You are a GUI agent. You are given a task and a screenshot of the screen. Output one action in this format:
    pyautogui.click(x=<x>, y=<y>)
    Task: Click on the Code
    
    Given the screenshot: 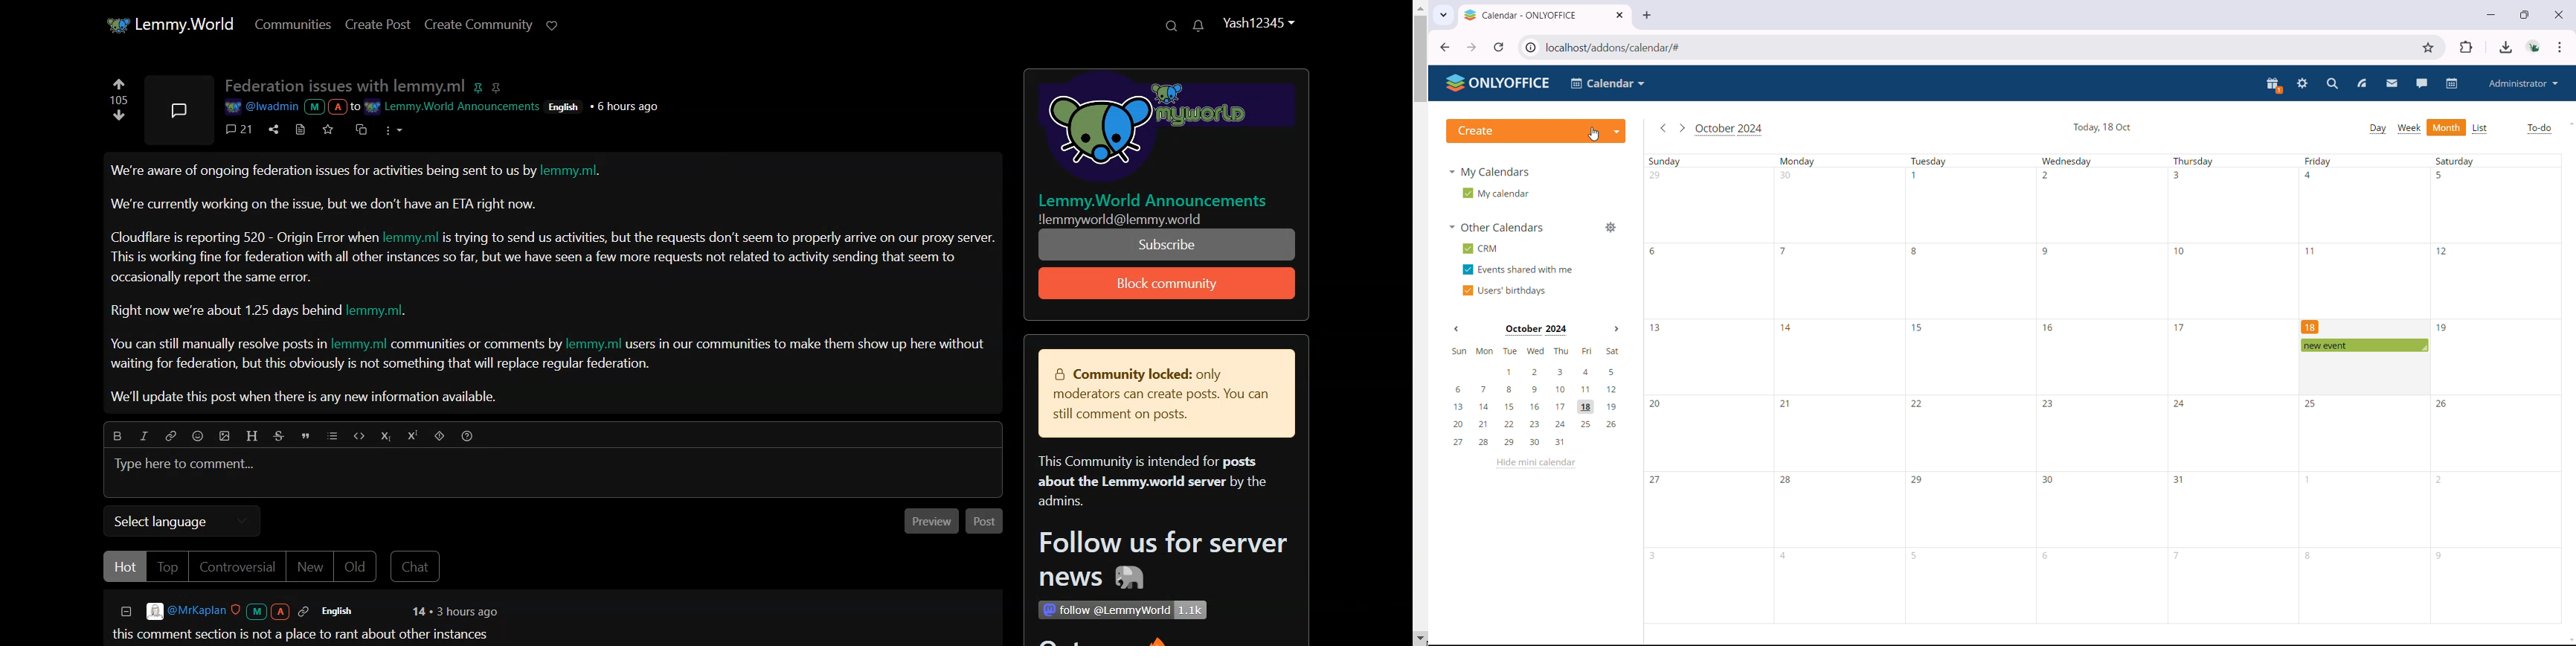 What is the action you would take?
    pyautogui.click(x=359, y=435)
    